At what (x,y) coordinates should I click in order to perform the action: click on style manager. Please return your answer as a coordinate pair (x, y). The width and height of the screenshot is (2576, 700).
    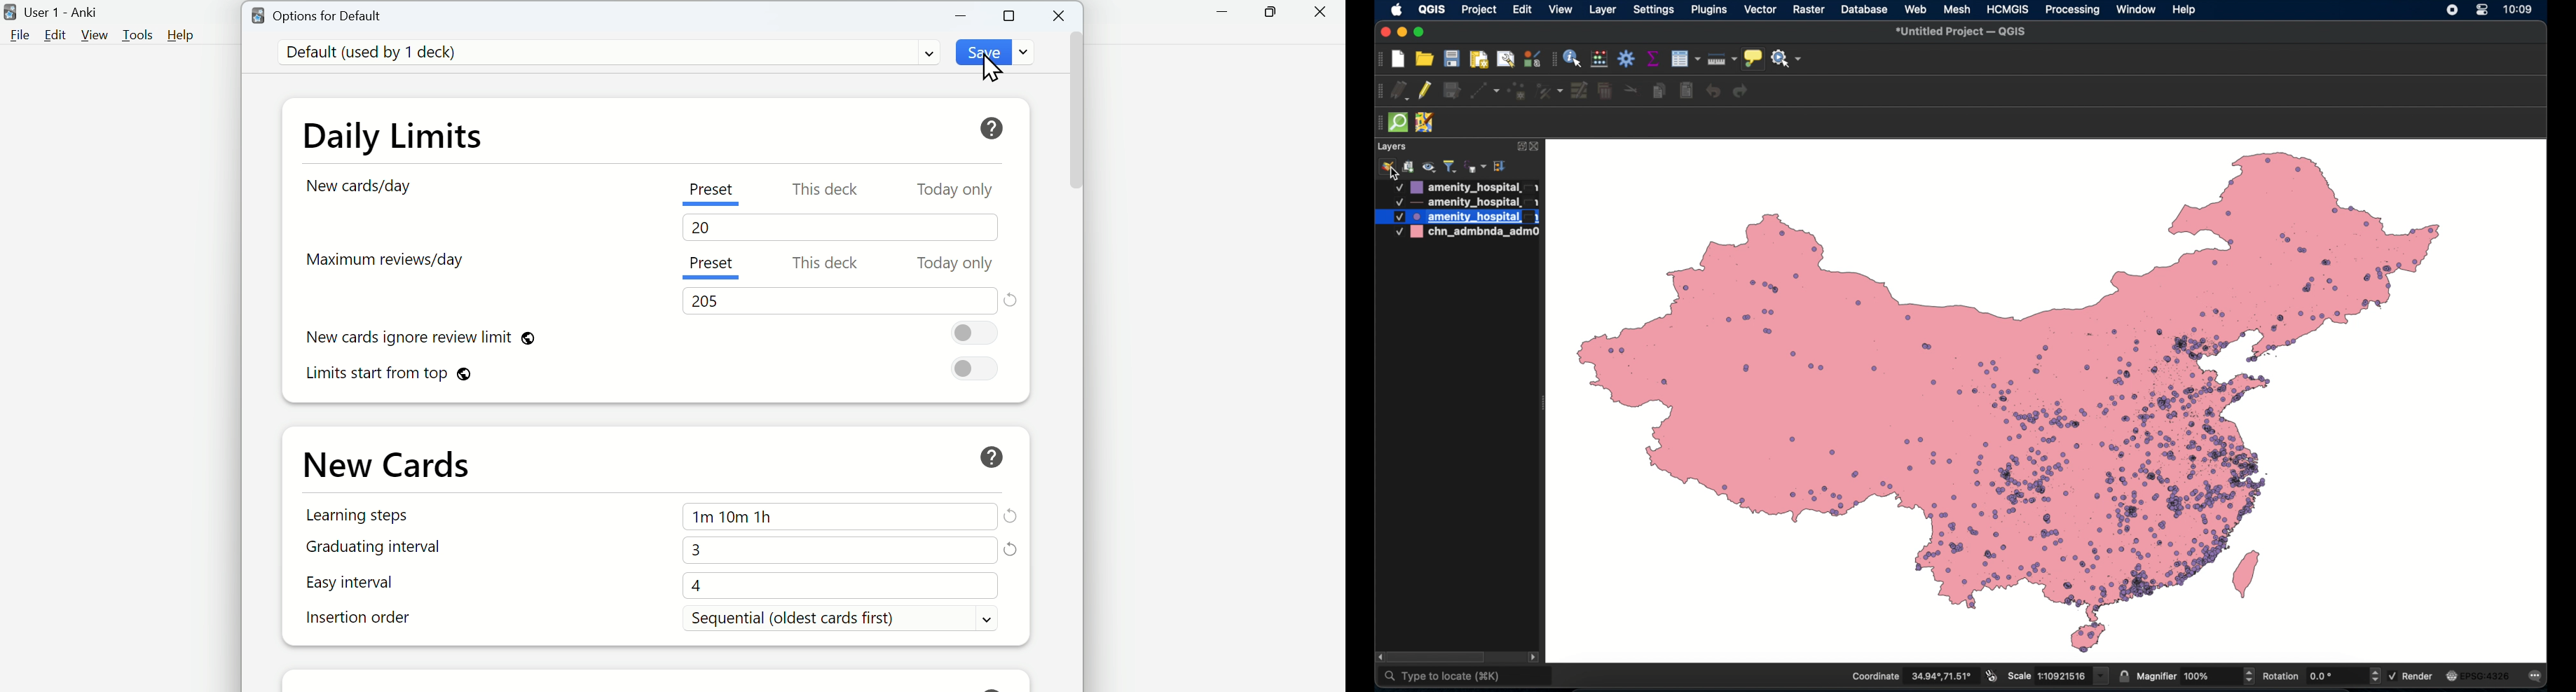
    Looking at the image, I should click on (1533, 58).